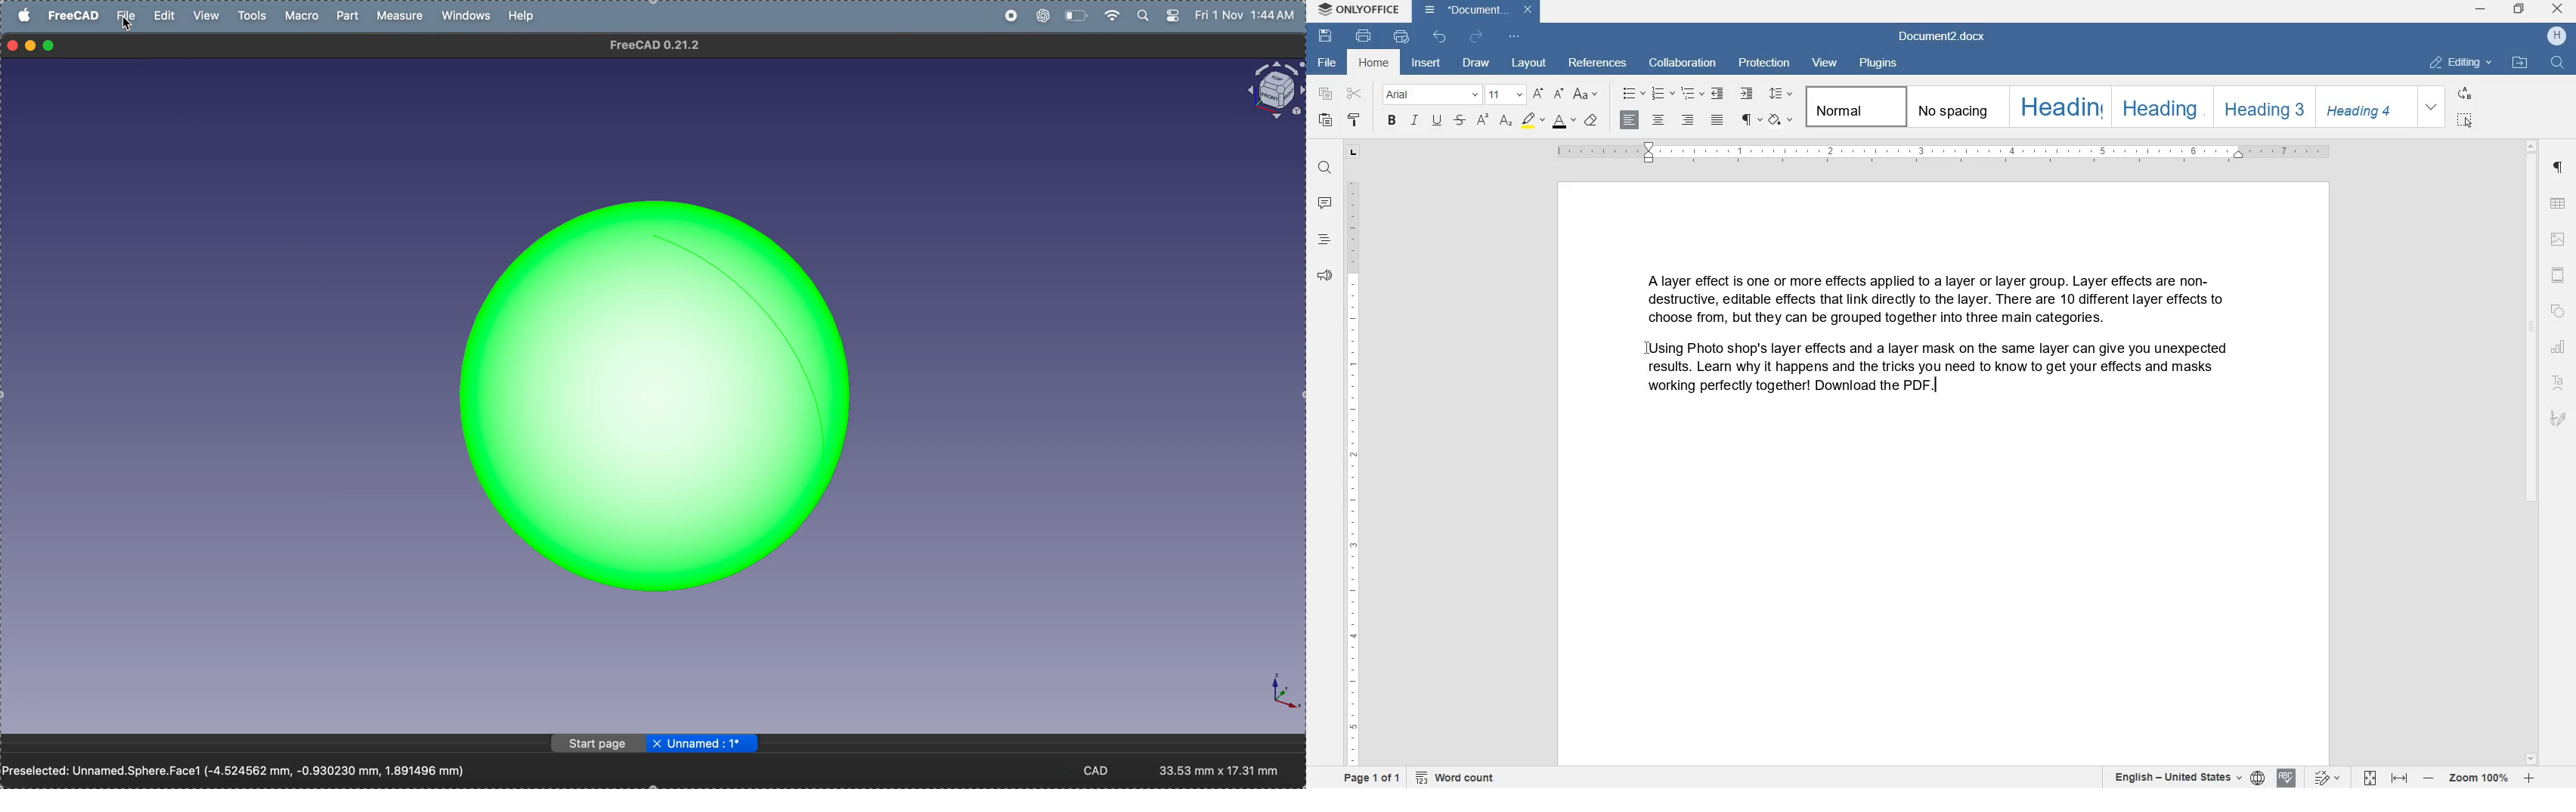 The width and height of the screenshot is (2576, 812). Describe the element at coordinates (1248, 15) in the screenshot. I see `time and date` at that location.